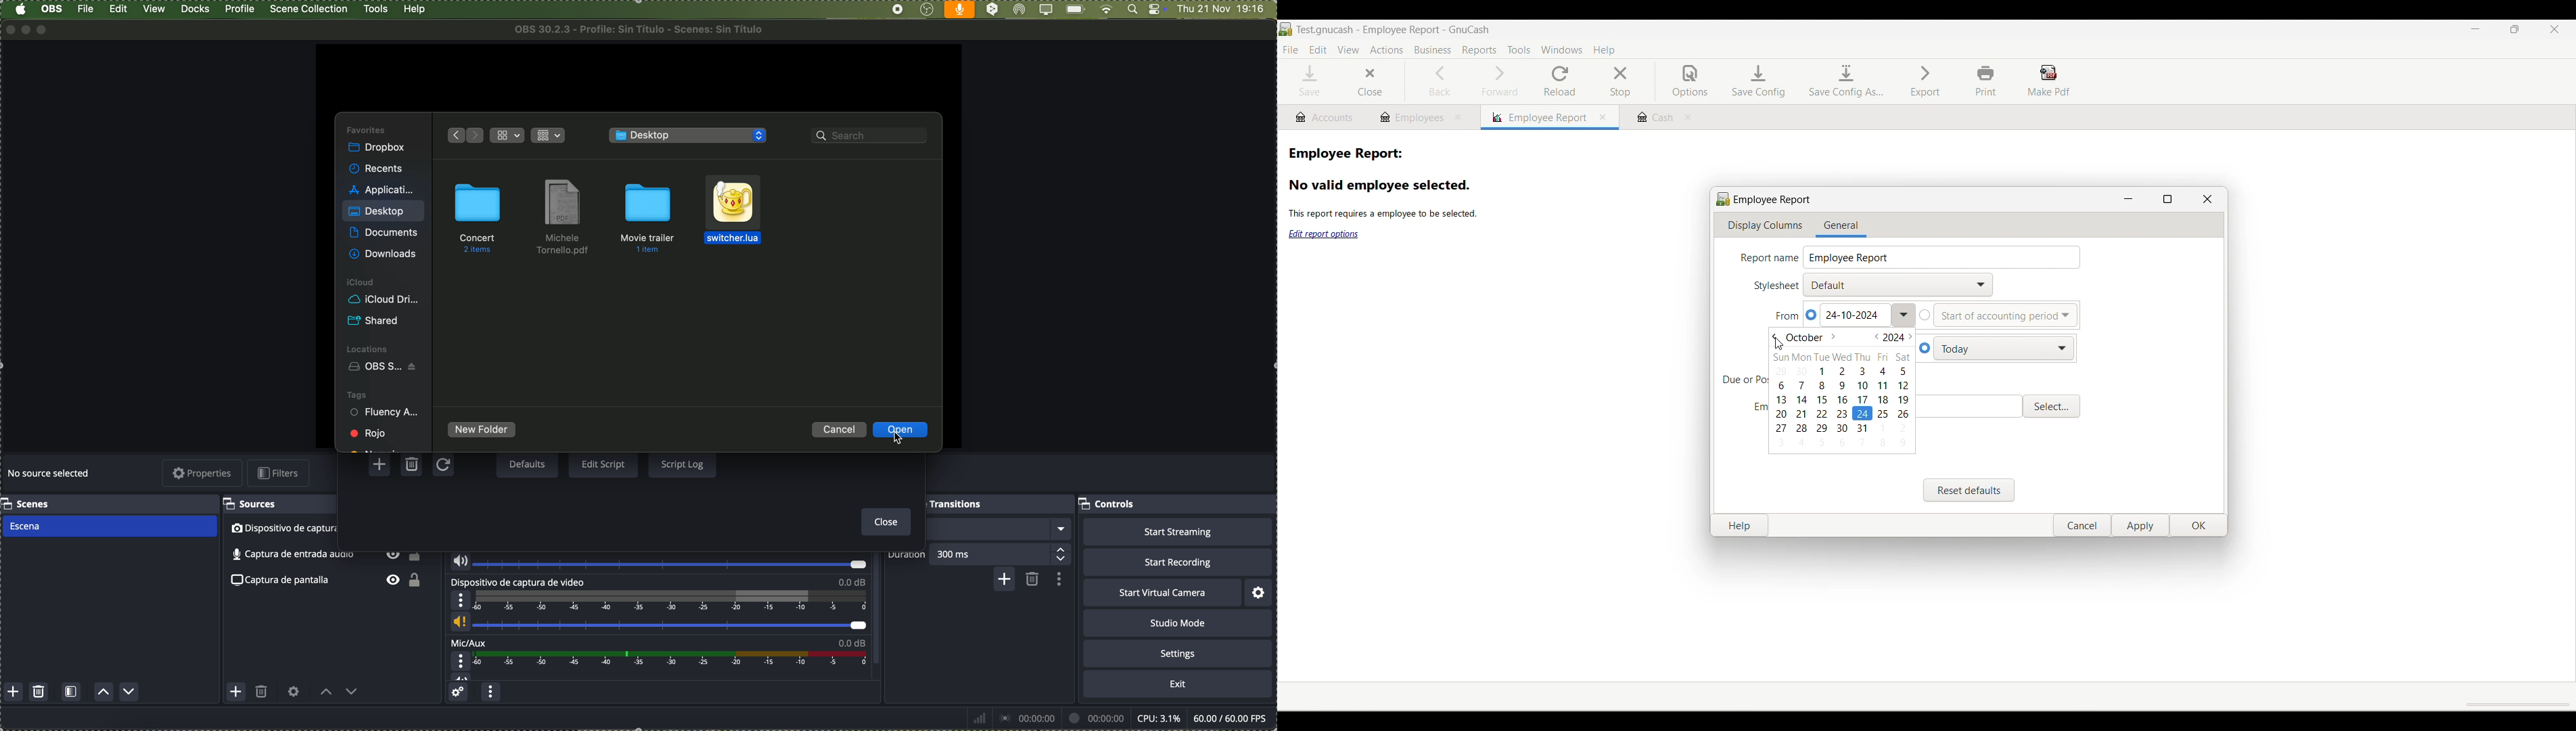  I want to click on scene transitions, so click(955, 503).